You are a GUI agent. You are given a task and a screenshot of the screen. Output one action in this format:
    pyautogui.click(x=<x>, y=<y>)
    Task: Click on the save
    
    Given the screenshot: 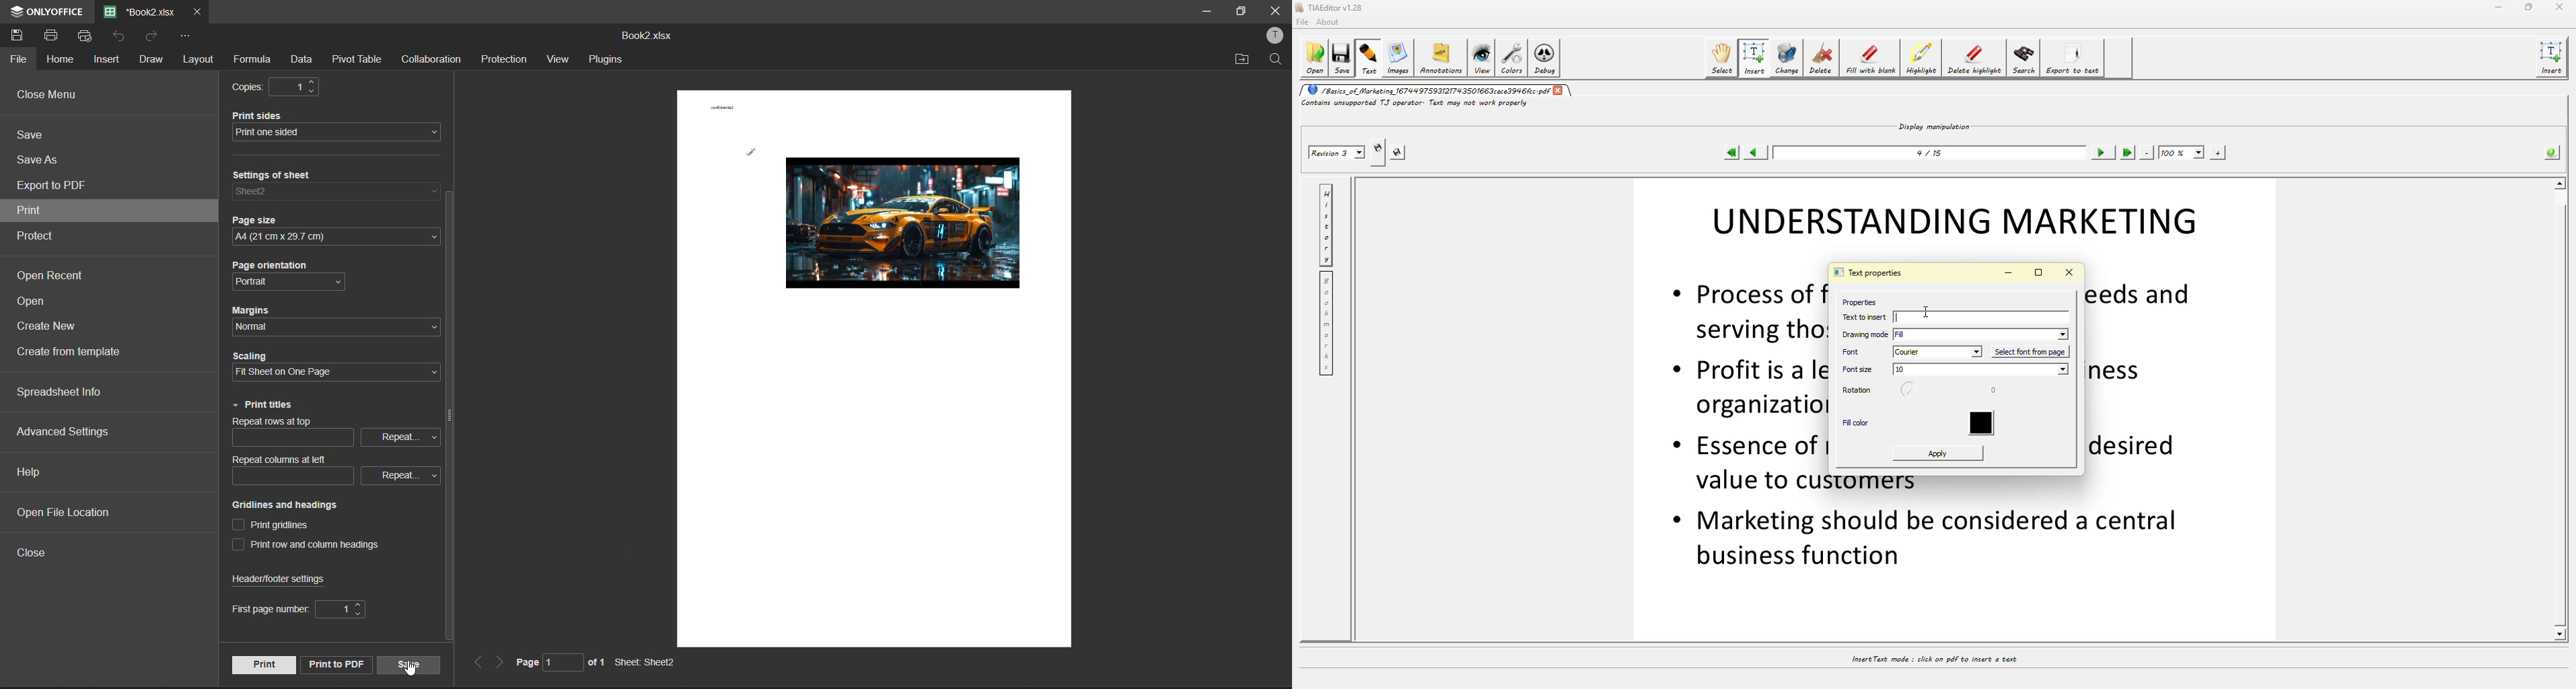 What is the action you would take?
    pyautogui.click(x=34, y=138)
    